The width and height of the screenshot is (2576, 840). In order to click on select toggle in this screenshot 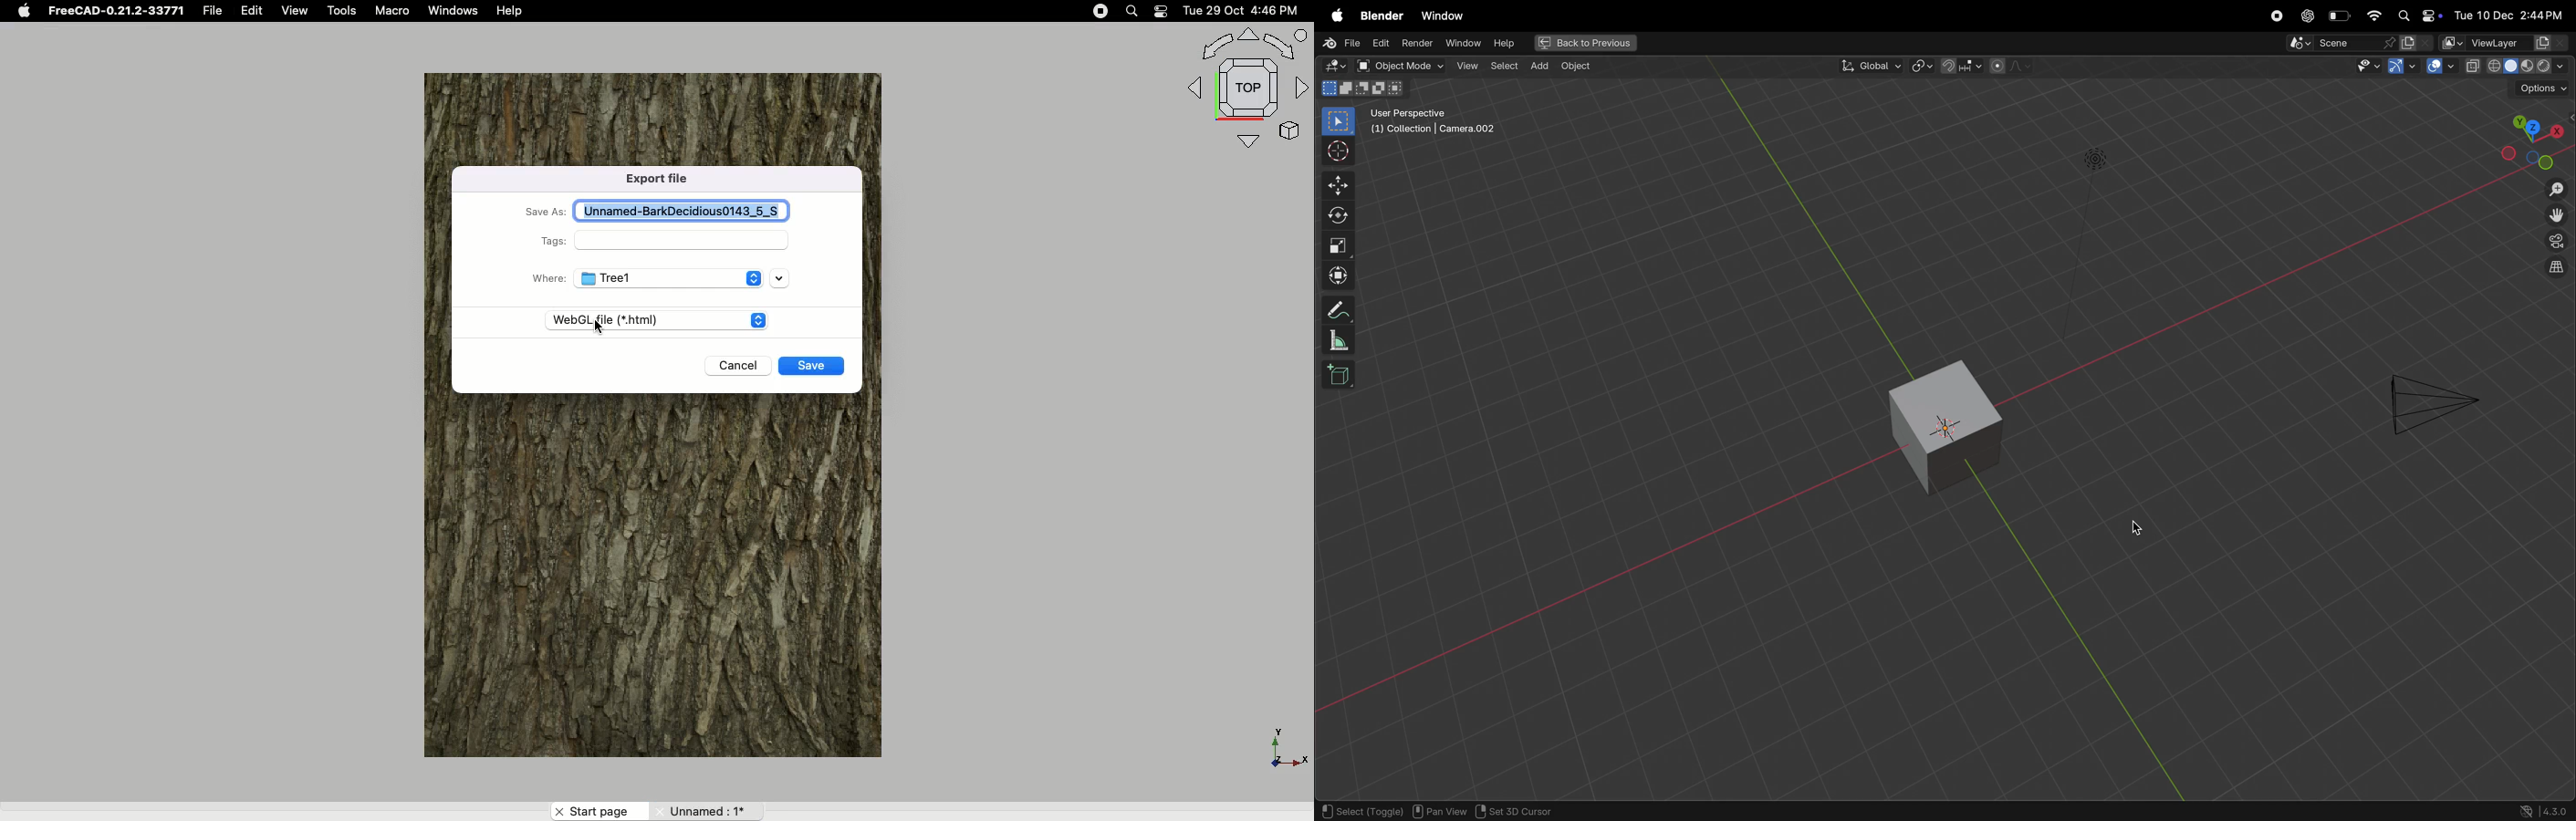, I will do `click(1358, 812)`.